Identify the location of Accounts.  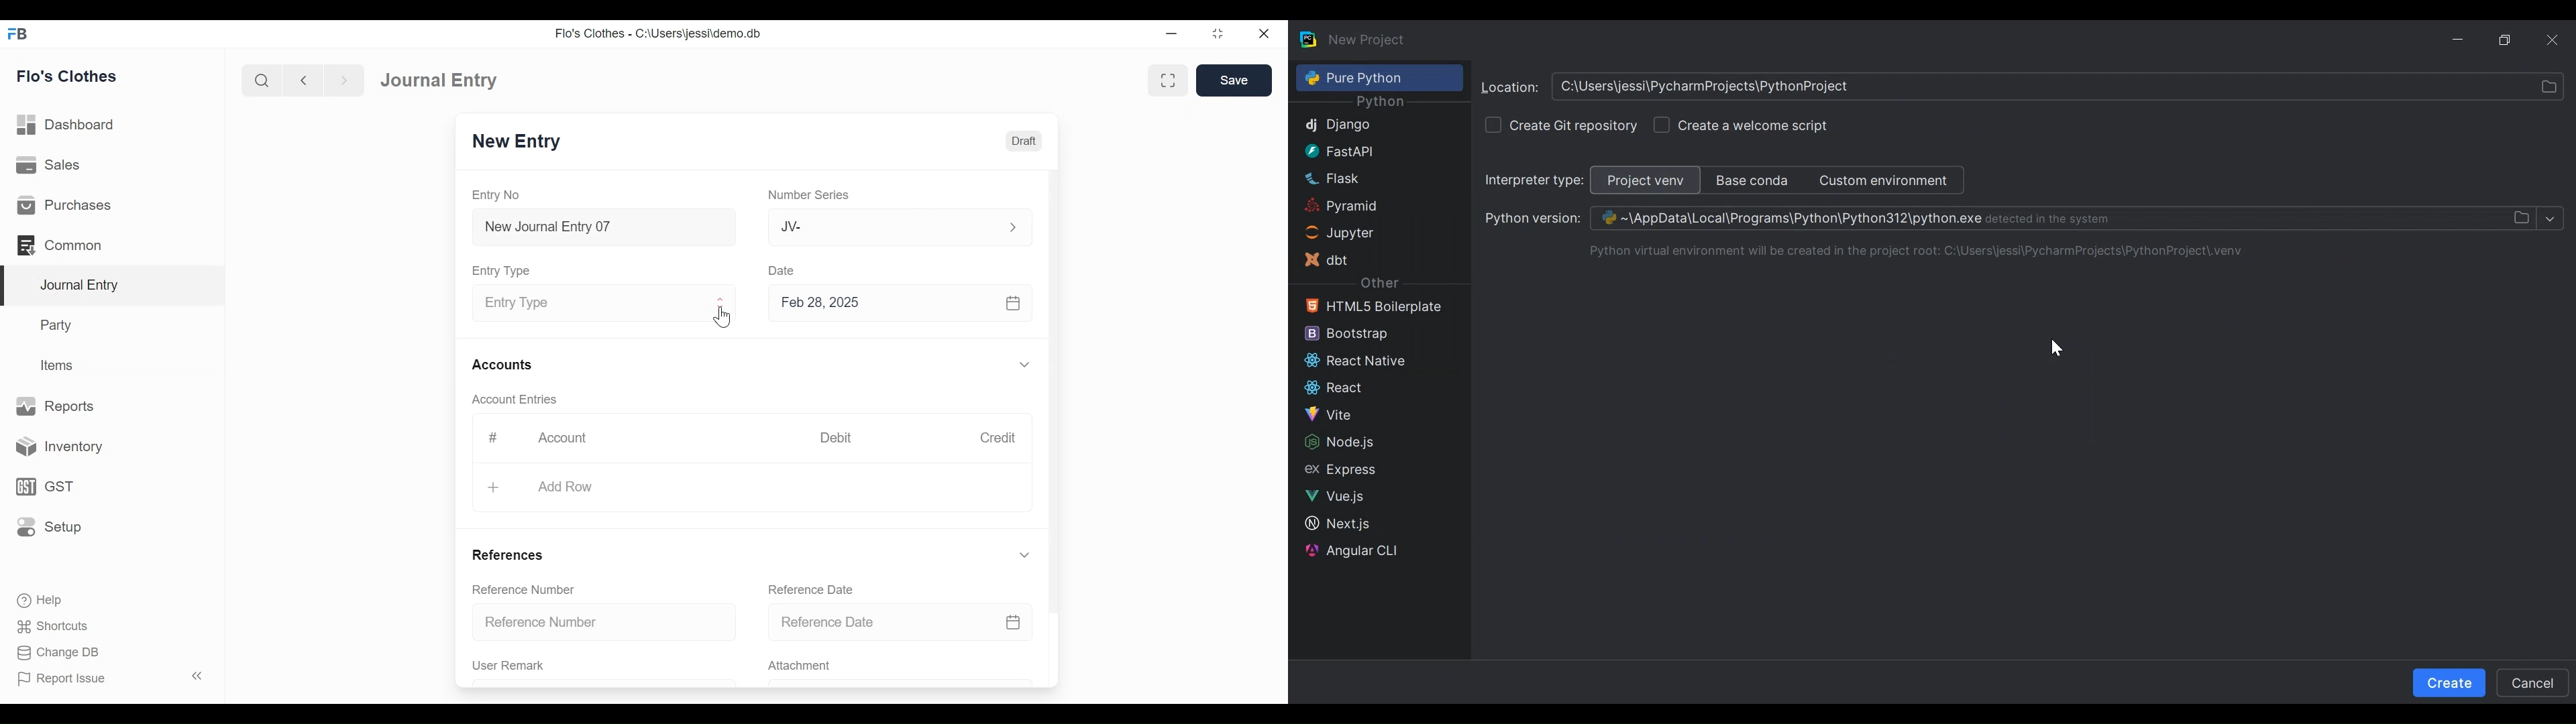
(502, 365).